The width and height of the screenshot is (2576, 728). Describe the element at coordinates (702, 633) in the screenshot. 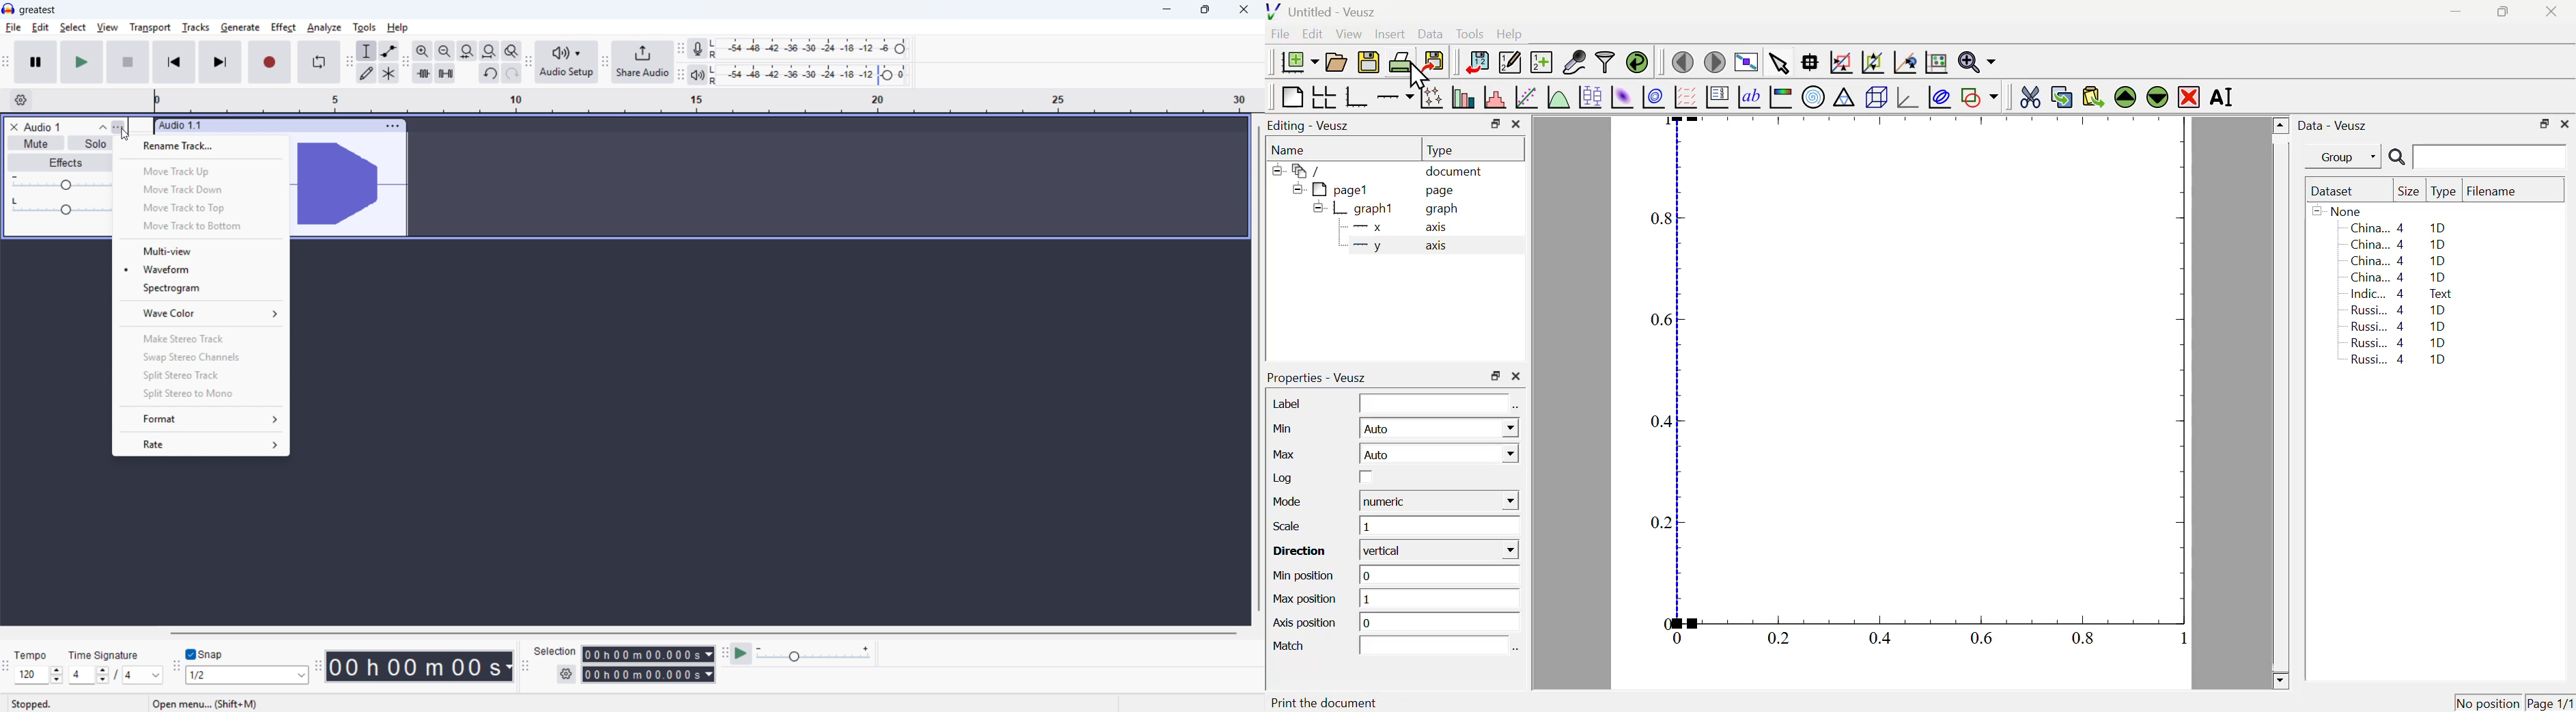

I see `Horizontal scrollbar ` at that location.